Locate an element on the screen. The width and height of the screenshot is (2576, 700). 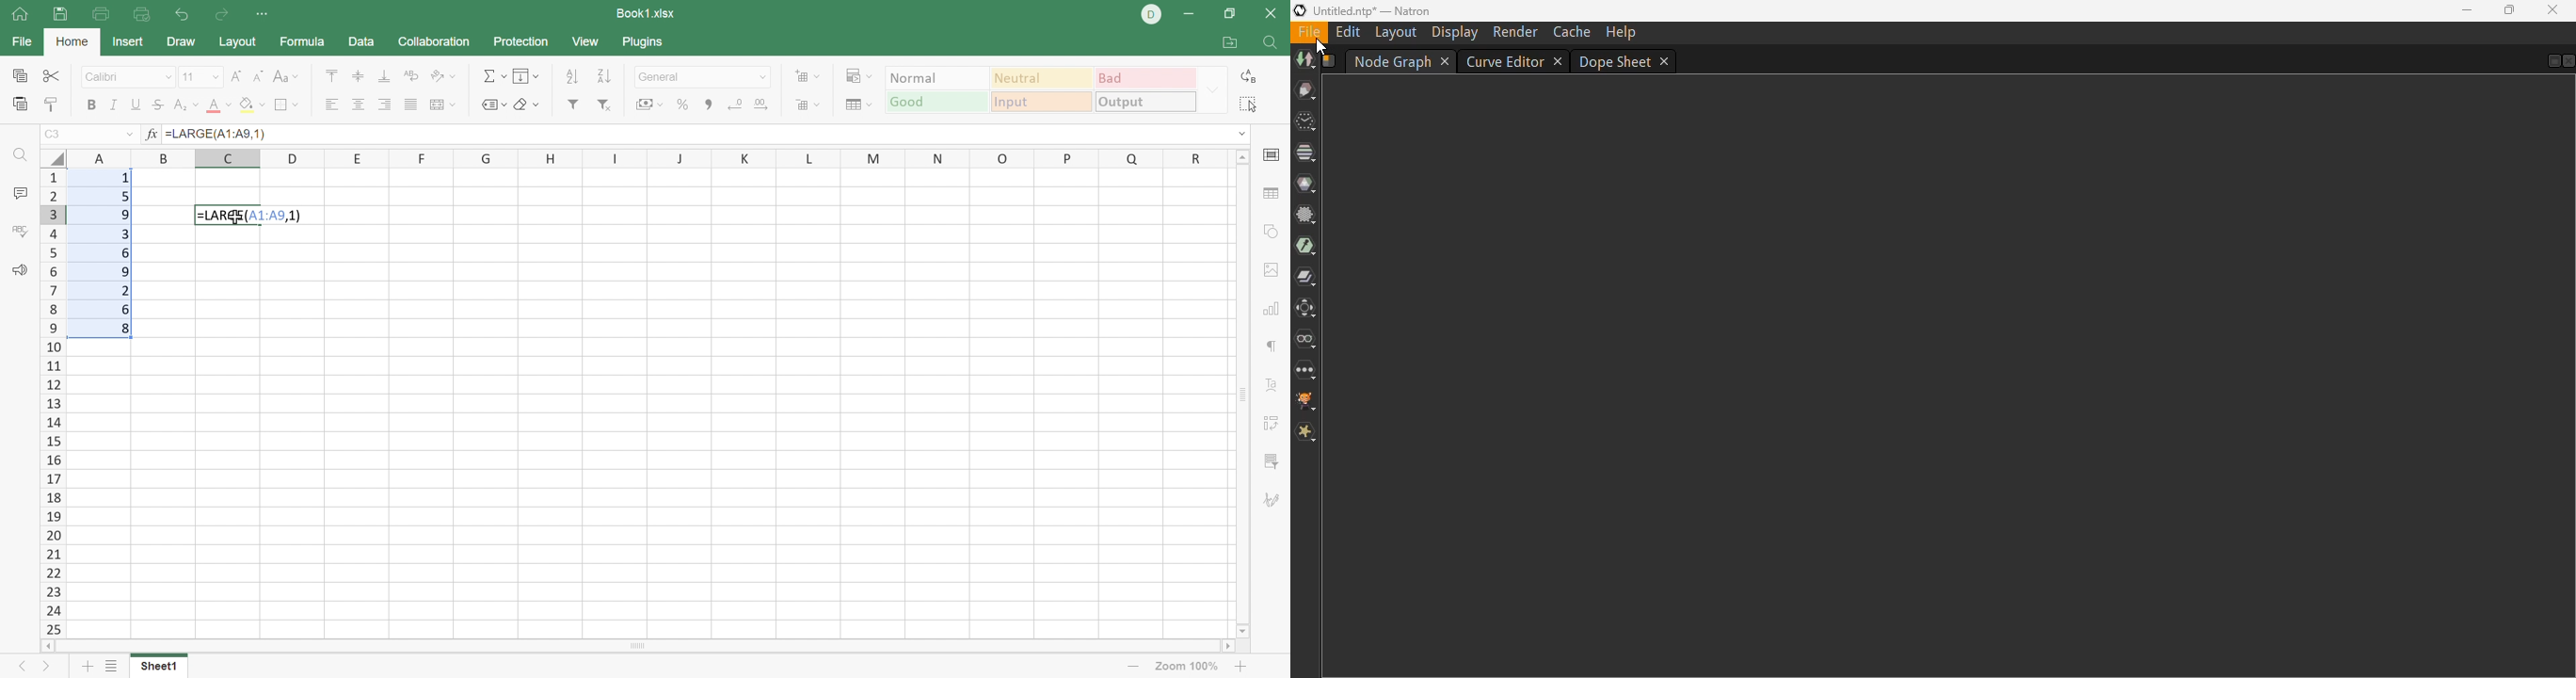
Add sheet is located at coordinates (85, 669).